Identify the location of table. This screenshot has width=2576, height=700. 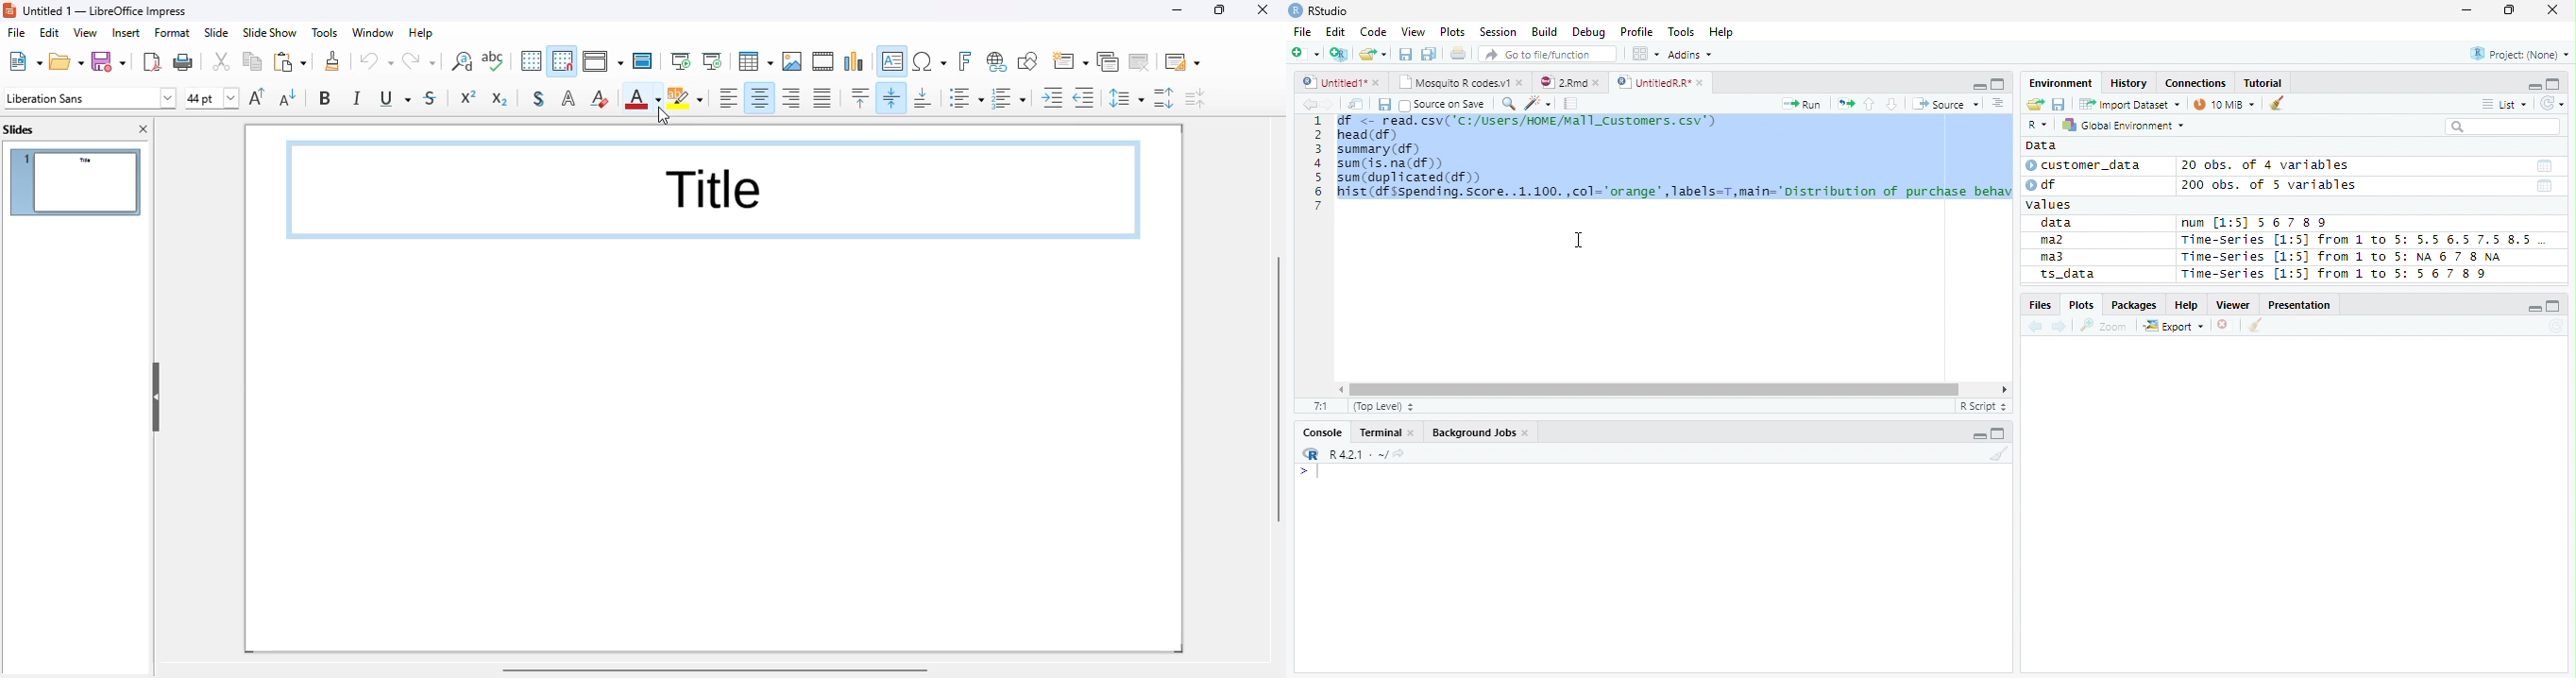
(755, 61).